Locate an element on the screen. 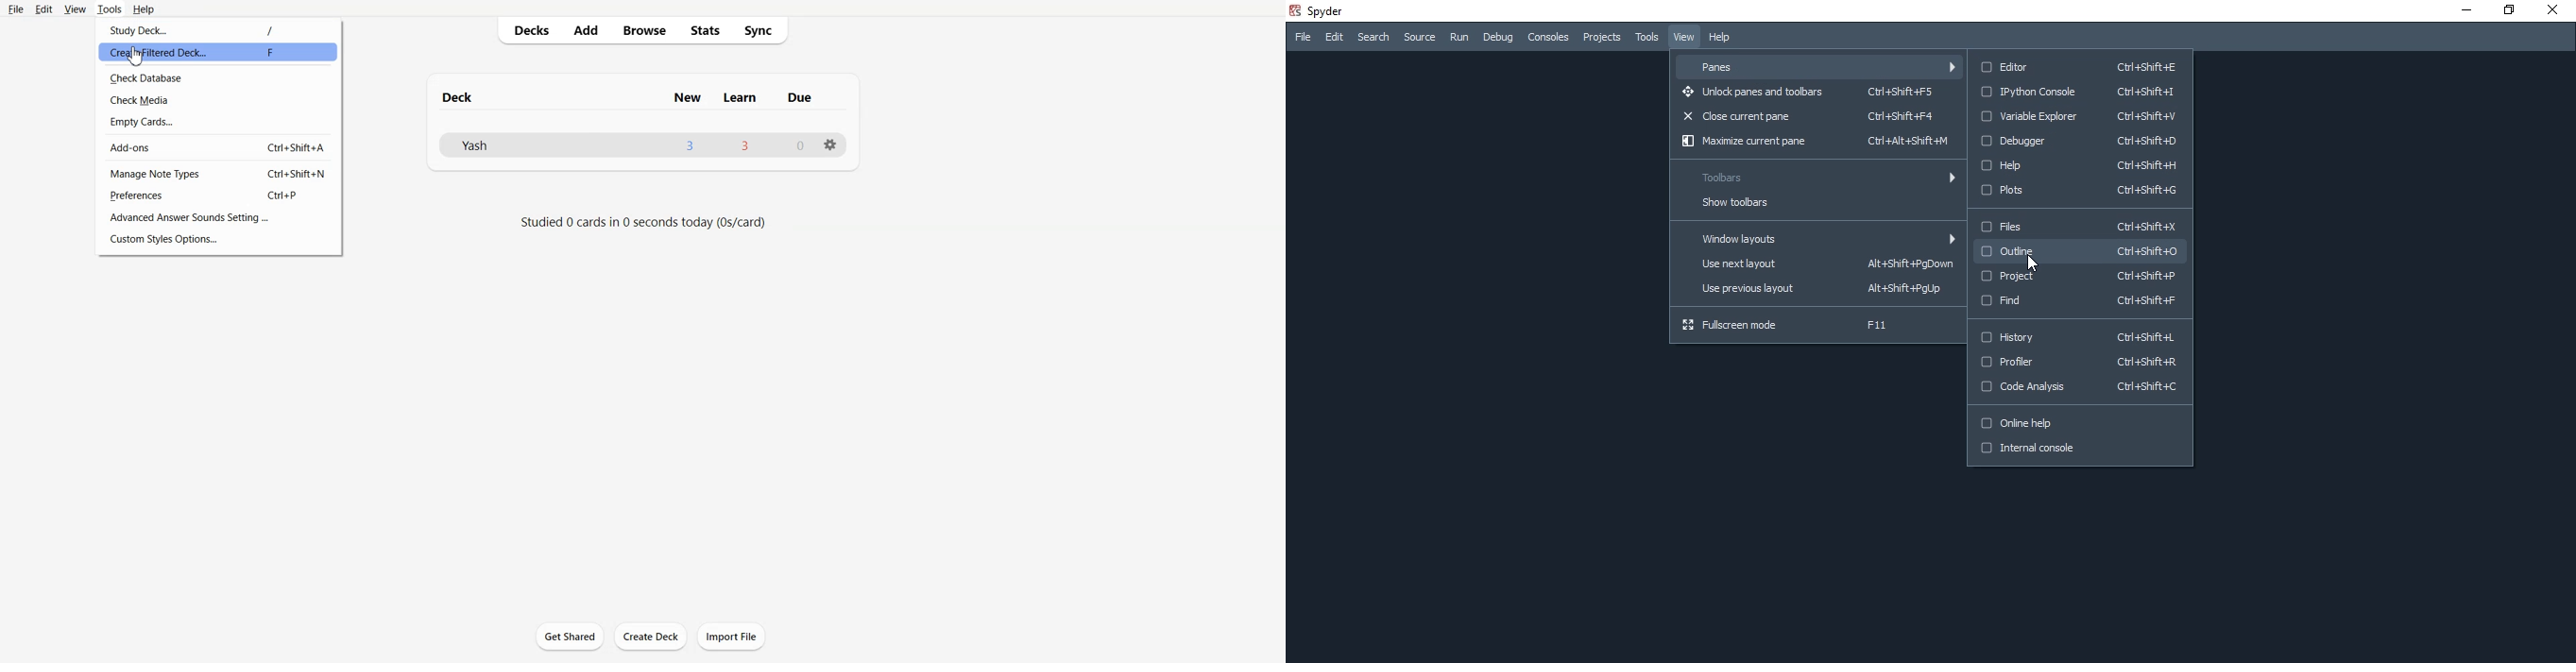 This screenshot has width=2576, height=672. Add-ons is located at coordinates (218, 147).